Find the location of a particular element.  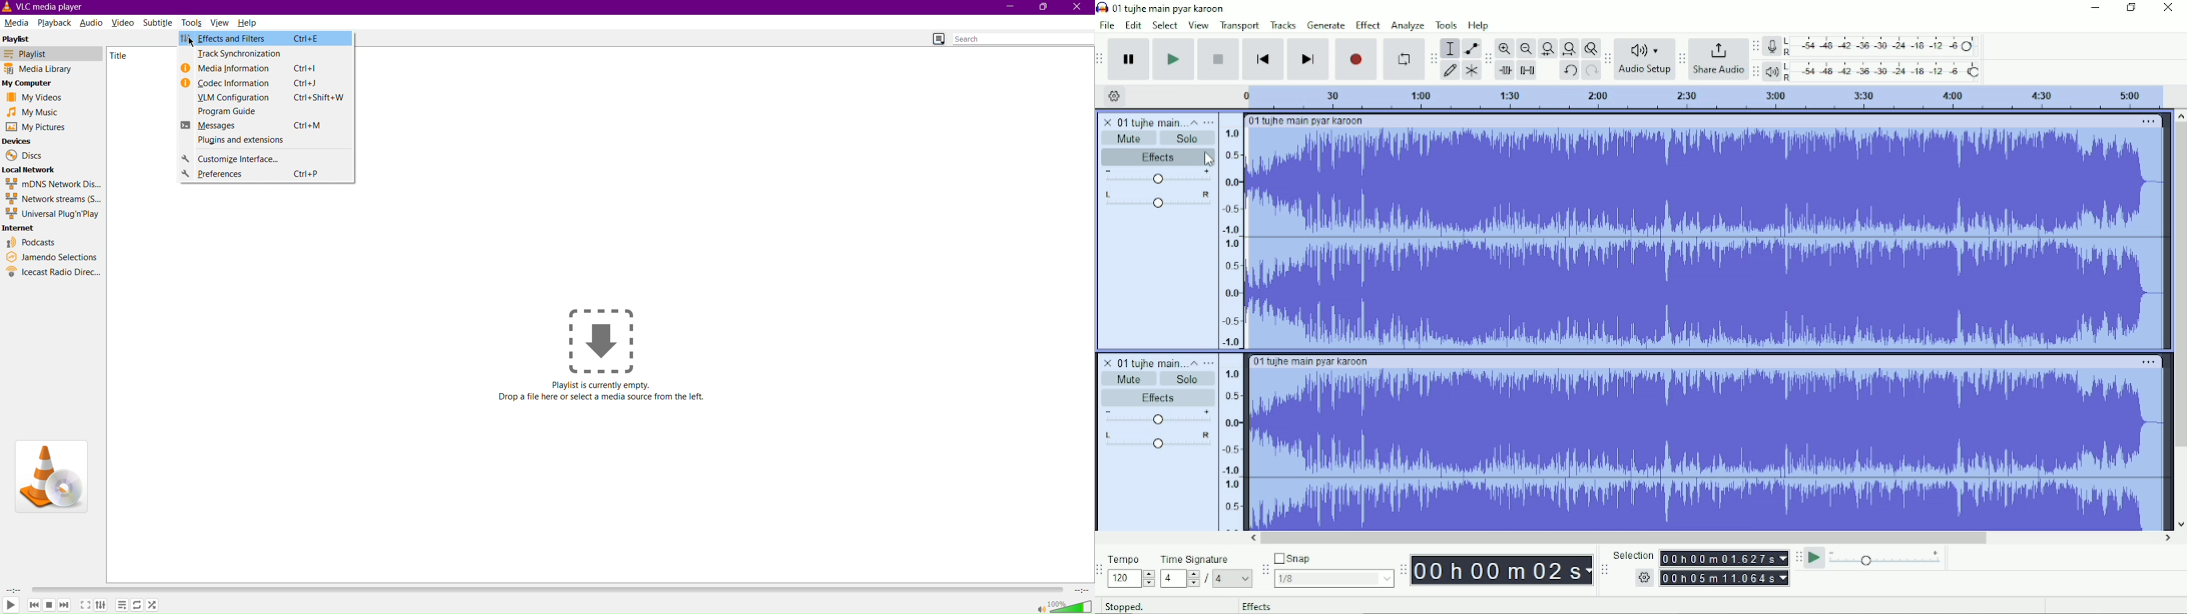

Play-at-speed is located at coordinates (1815, 558).